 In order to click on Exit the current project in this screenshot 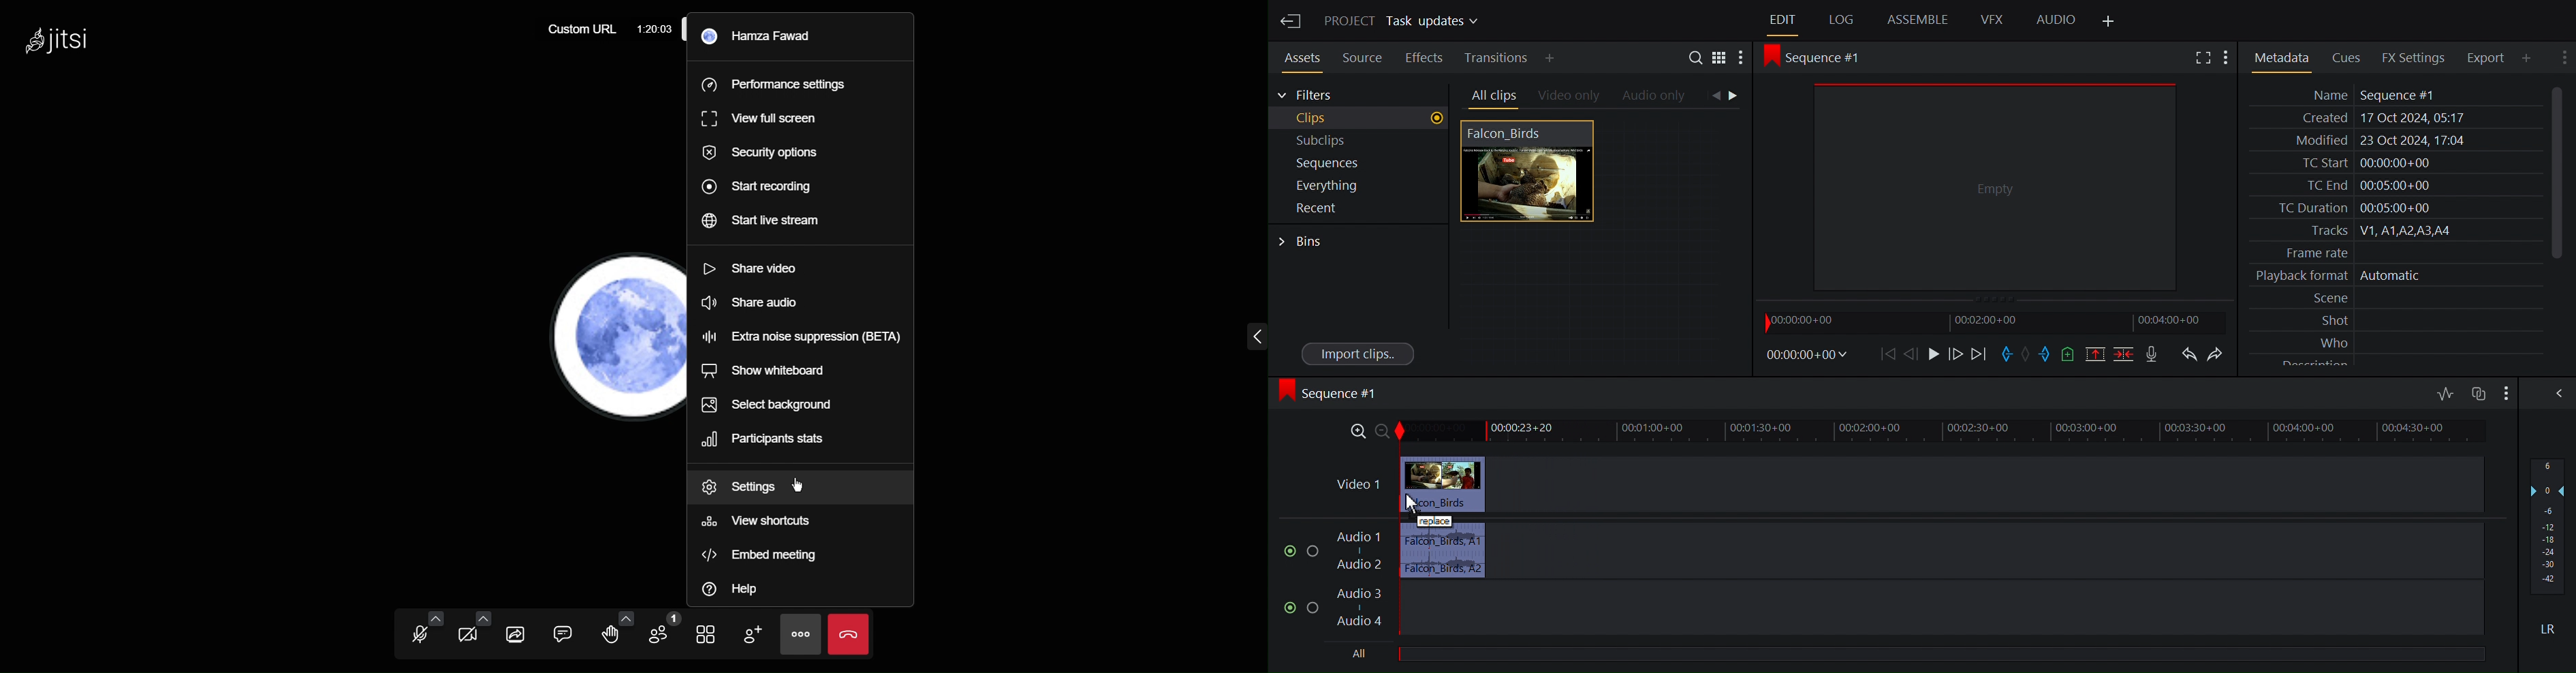, I will do `click(1290, 20)`.